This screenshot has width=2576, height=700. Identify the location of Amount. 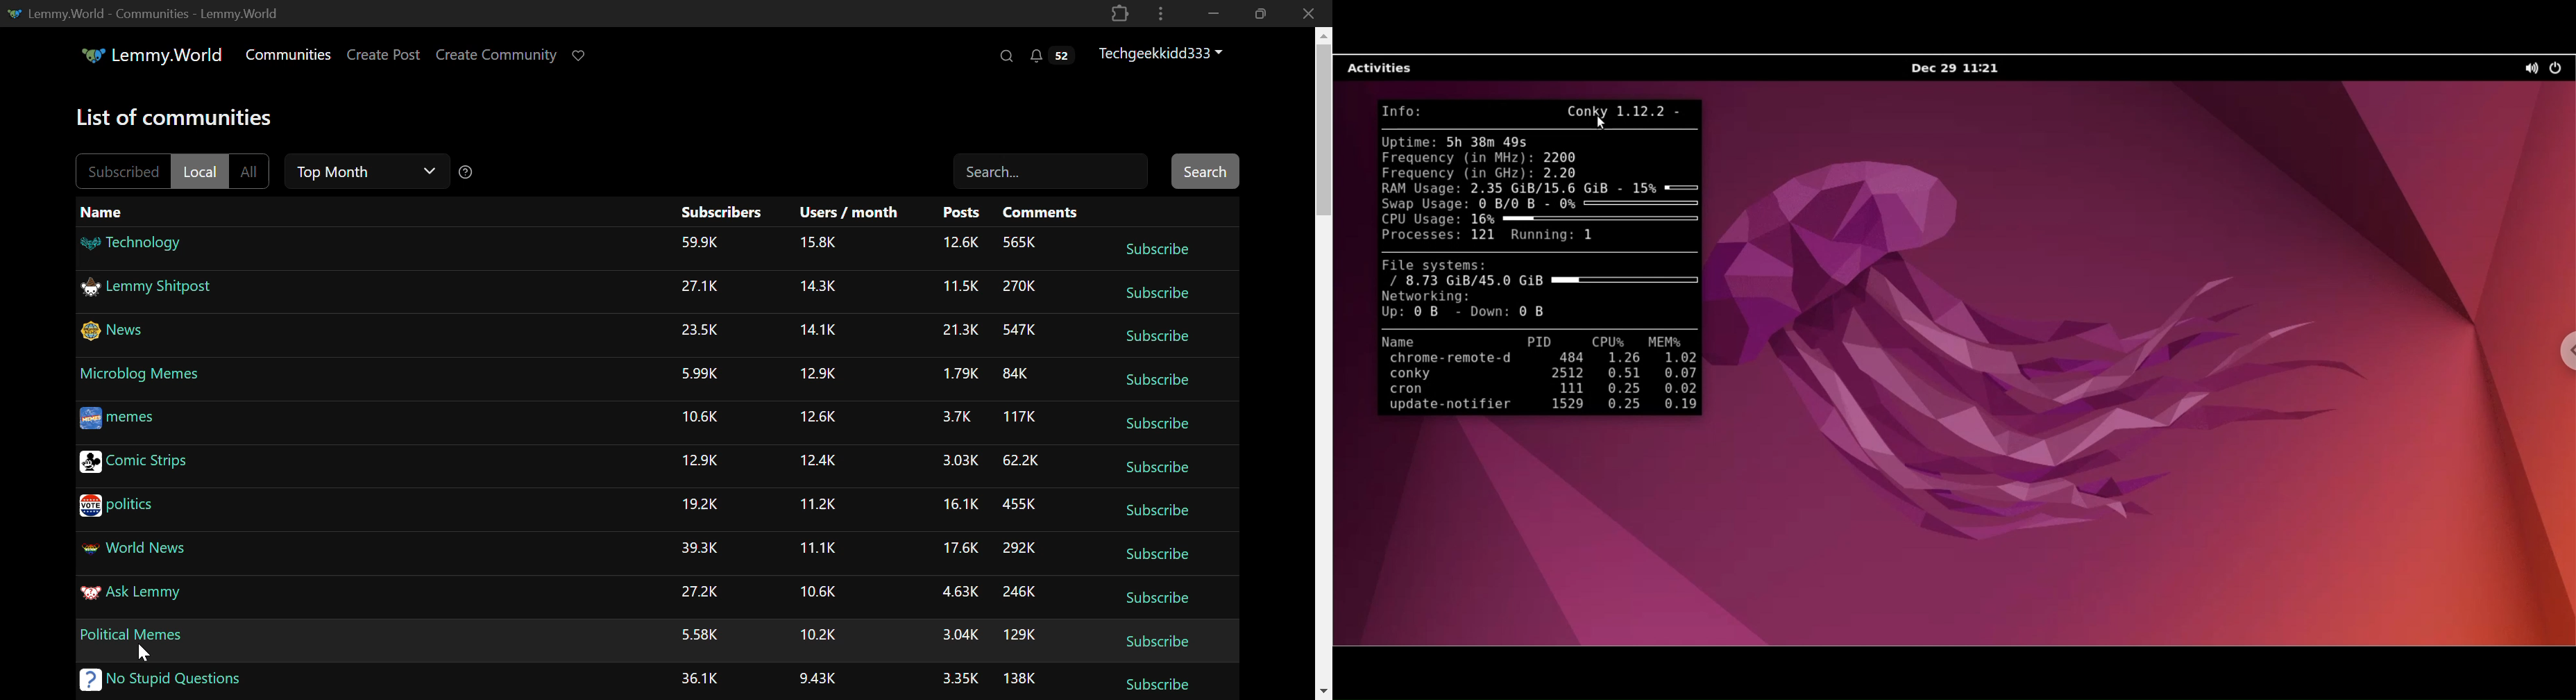
(822, 633).